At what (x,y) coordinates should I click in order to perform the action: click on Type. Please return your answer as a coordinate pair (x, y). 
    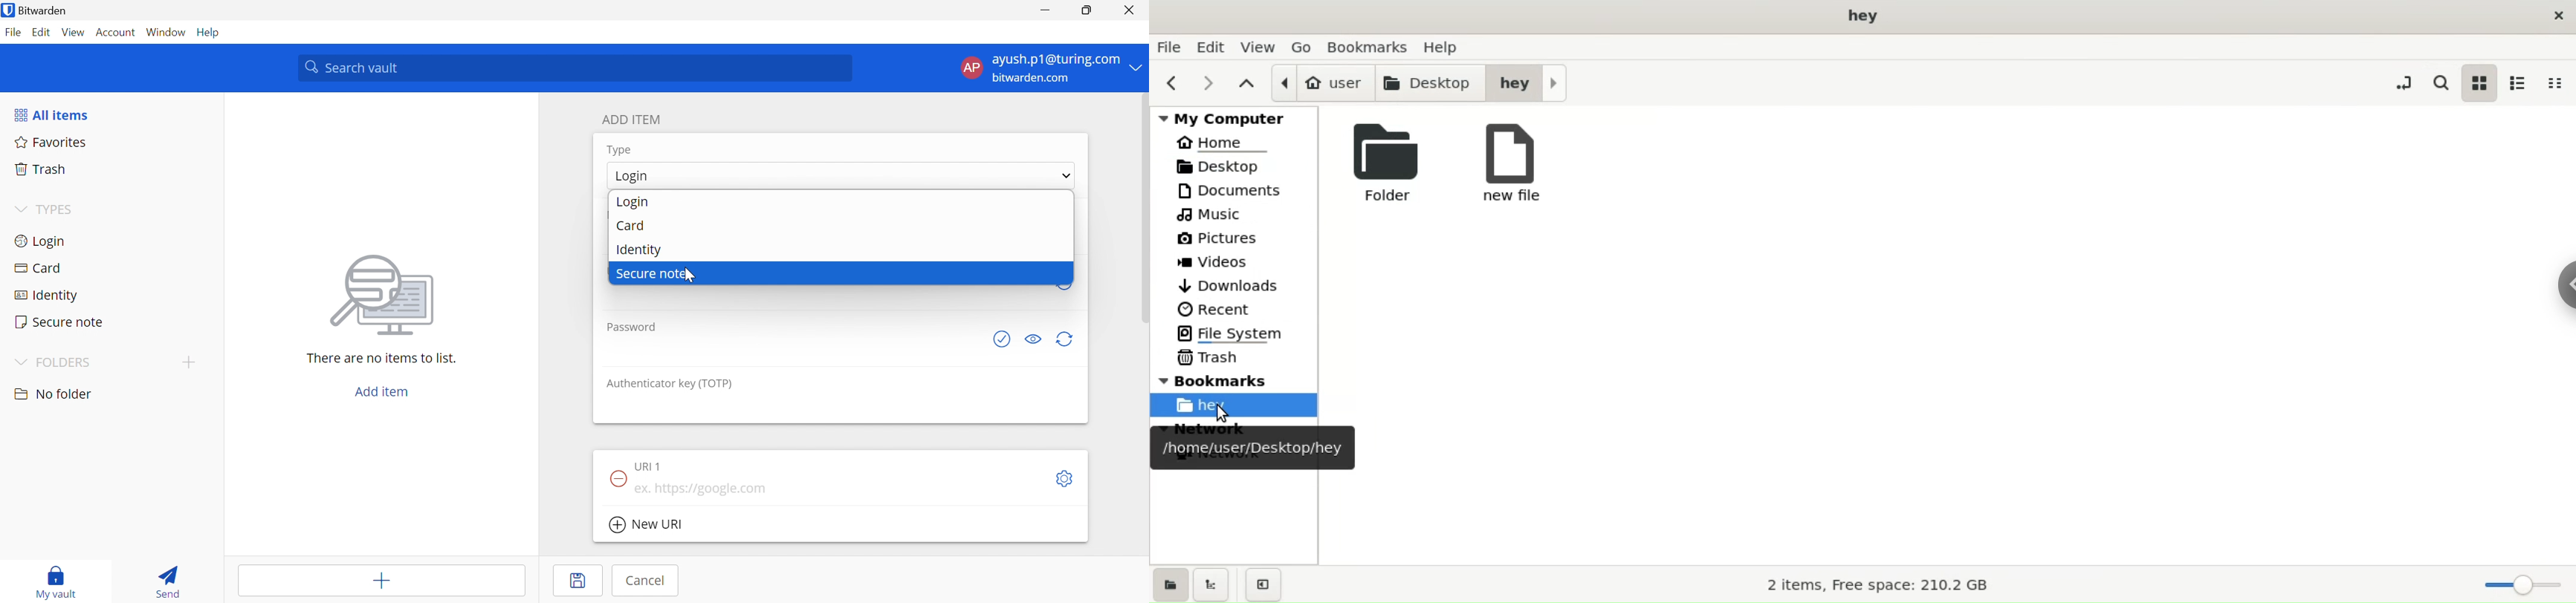
    Looking at the image, I should click on (620, 150).